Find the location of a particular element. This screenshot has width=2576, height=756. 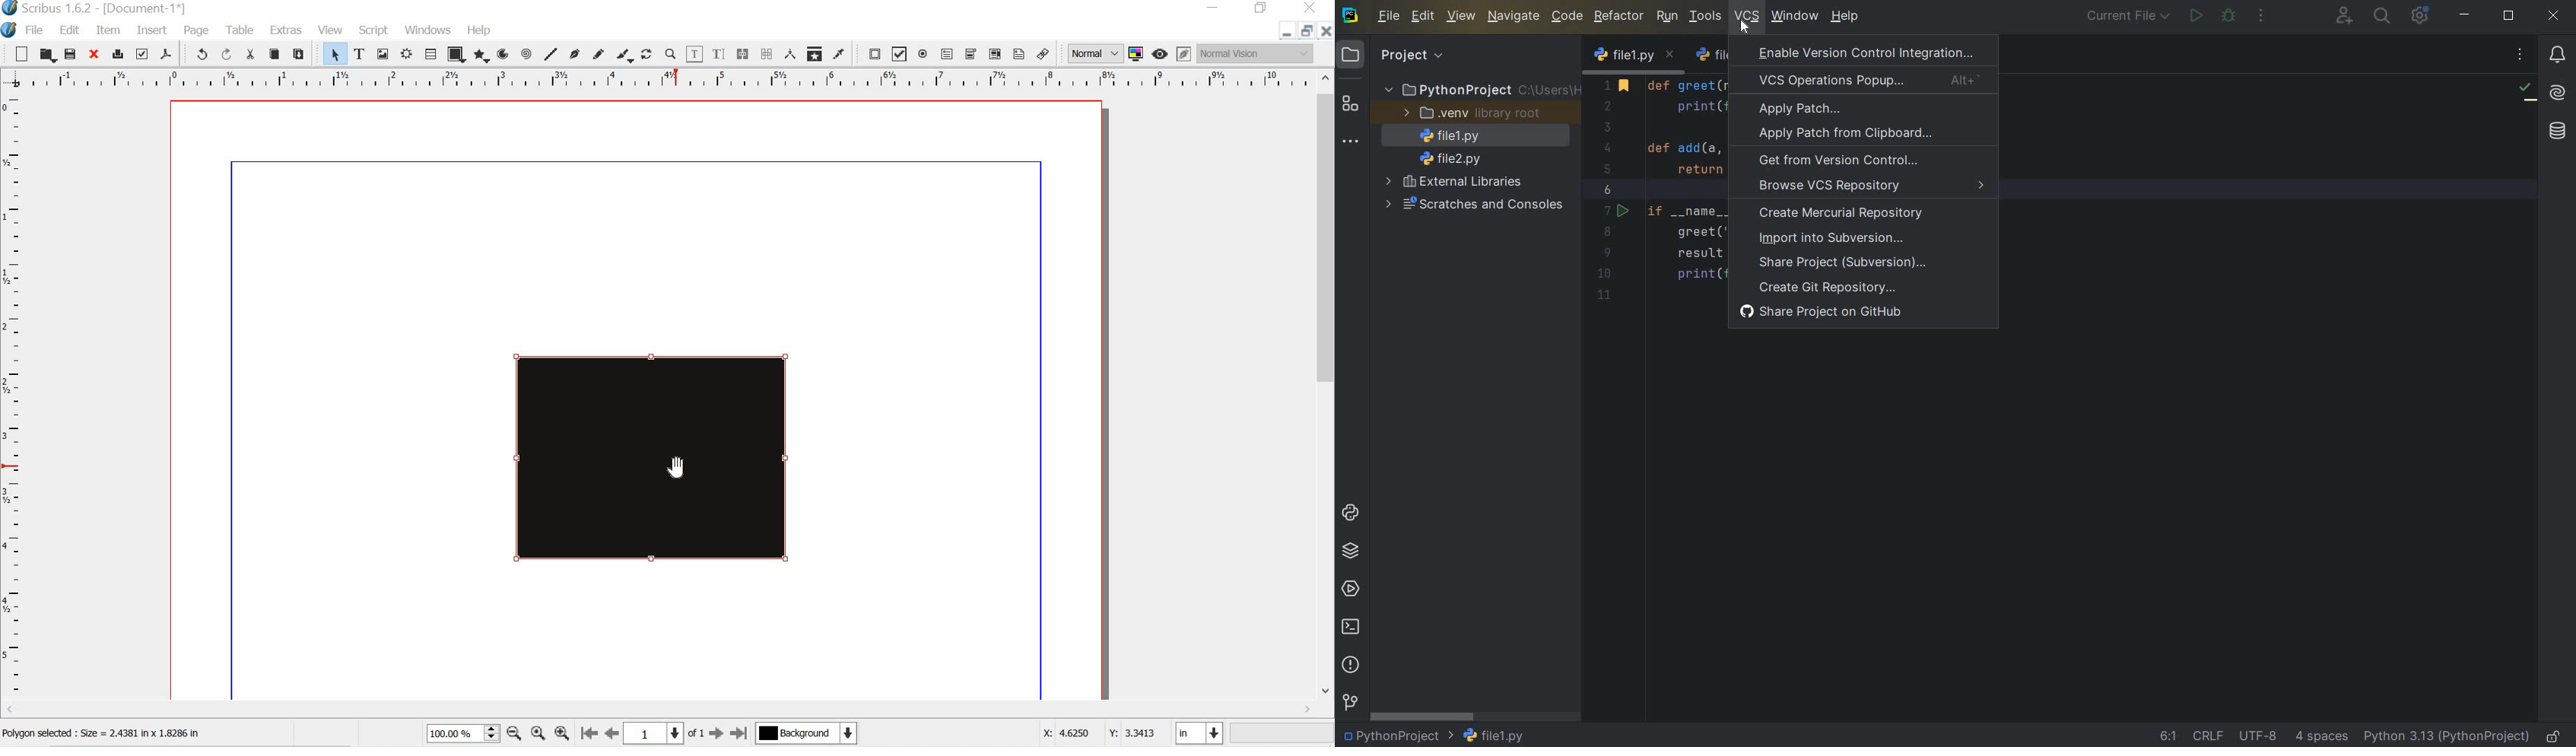

code is located at coordinates (1568, 17).